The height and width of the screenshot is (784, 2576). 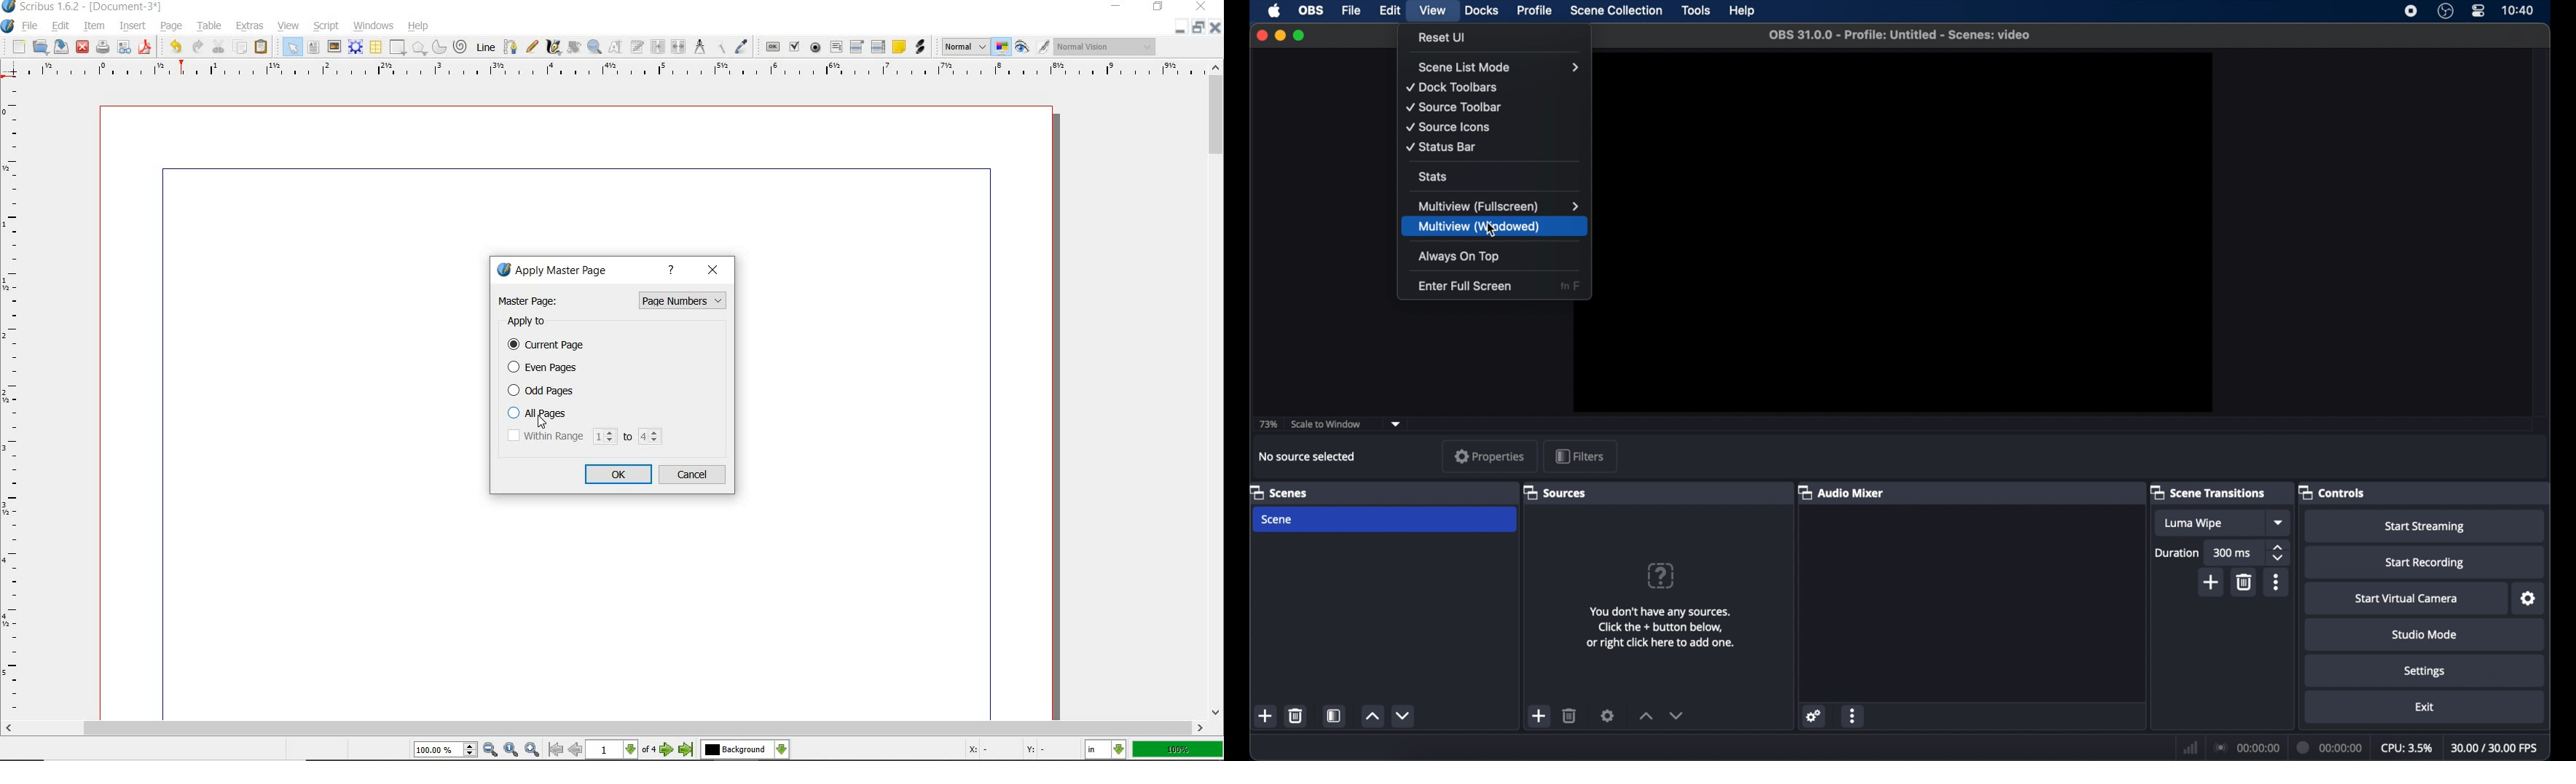 I want to click on Scribus 1.62 - [Document-3*], so click(x=89, y=7).